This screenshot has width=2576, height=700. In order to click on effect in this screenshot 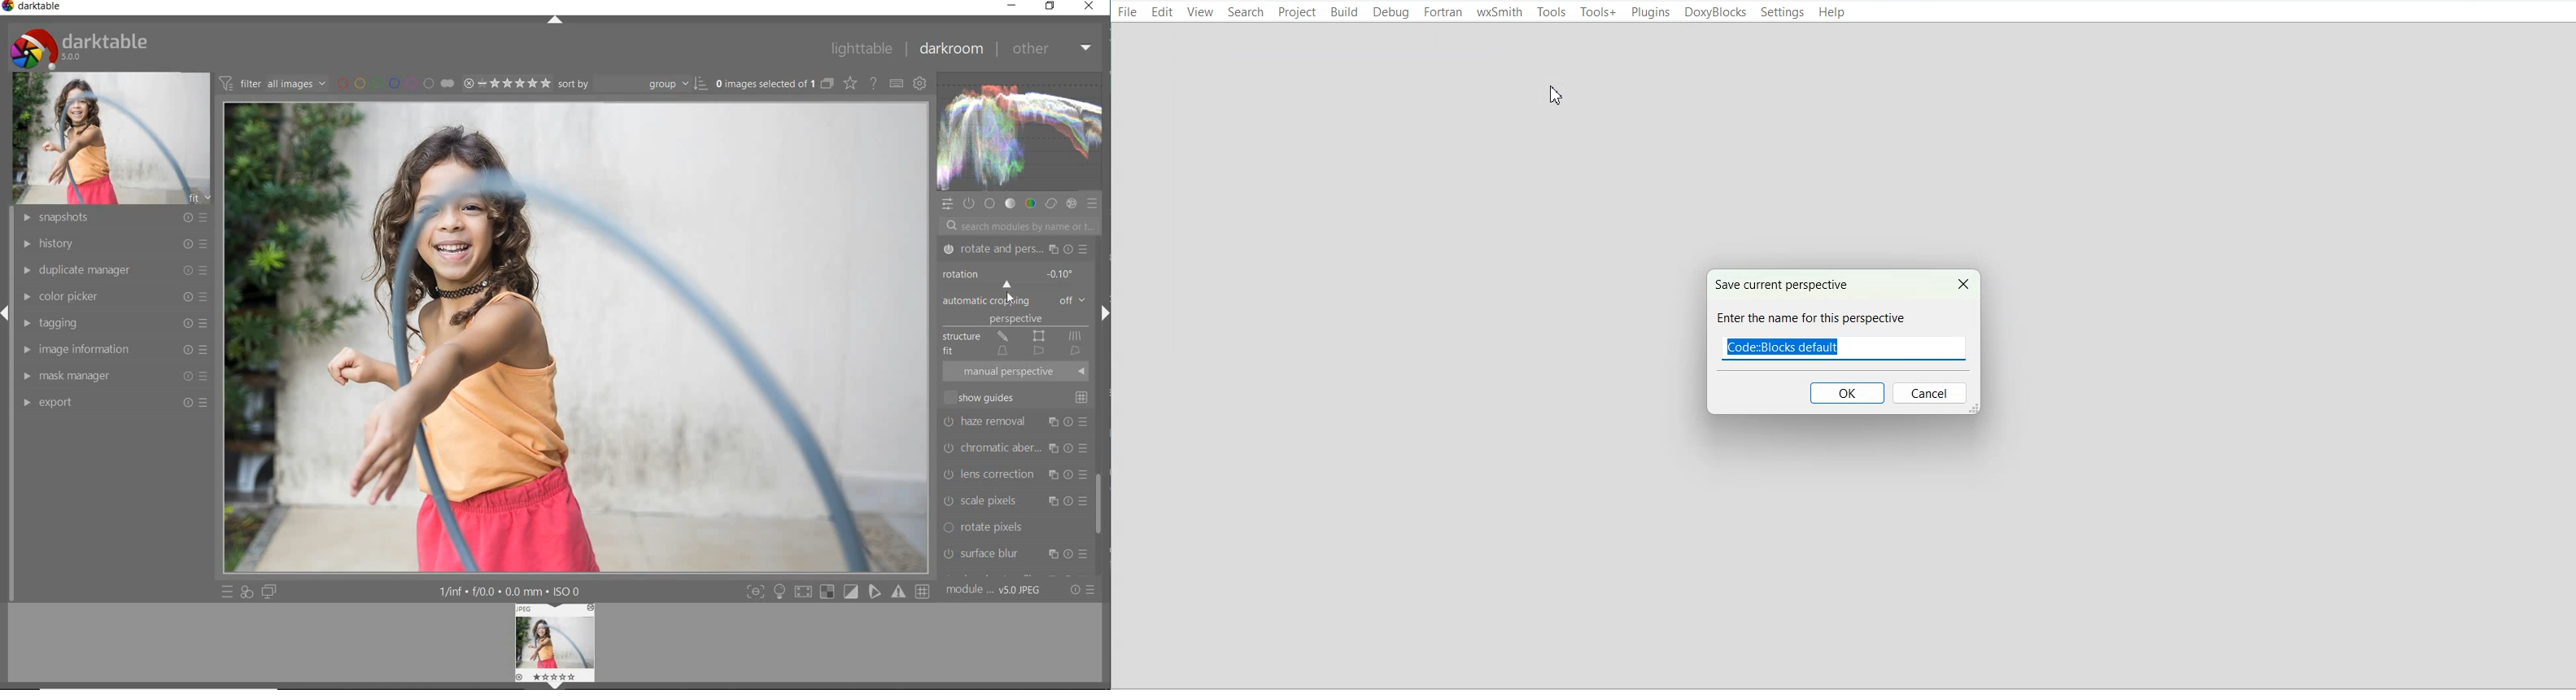, I will do `click(1073, 205)`.